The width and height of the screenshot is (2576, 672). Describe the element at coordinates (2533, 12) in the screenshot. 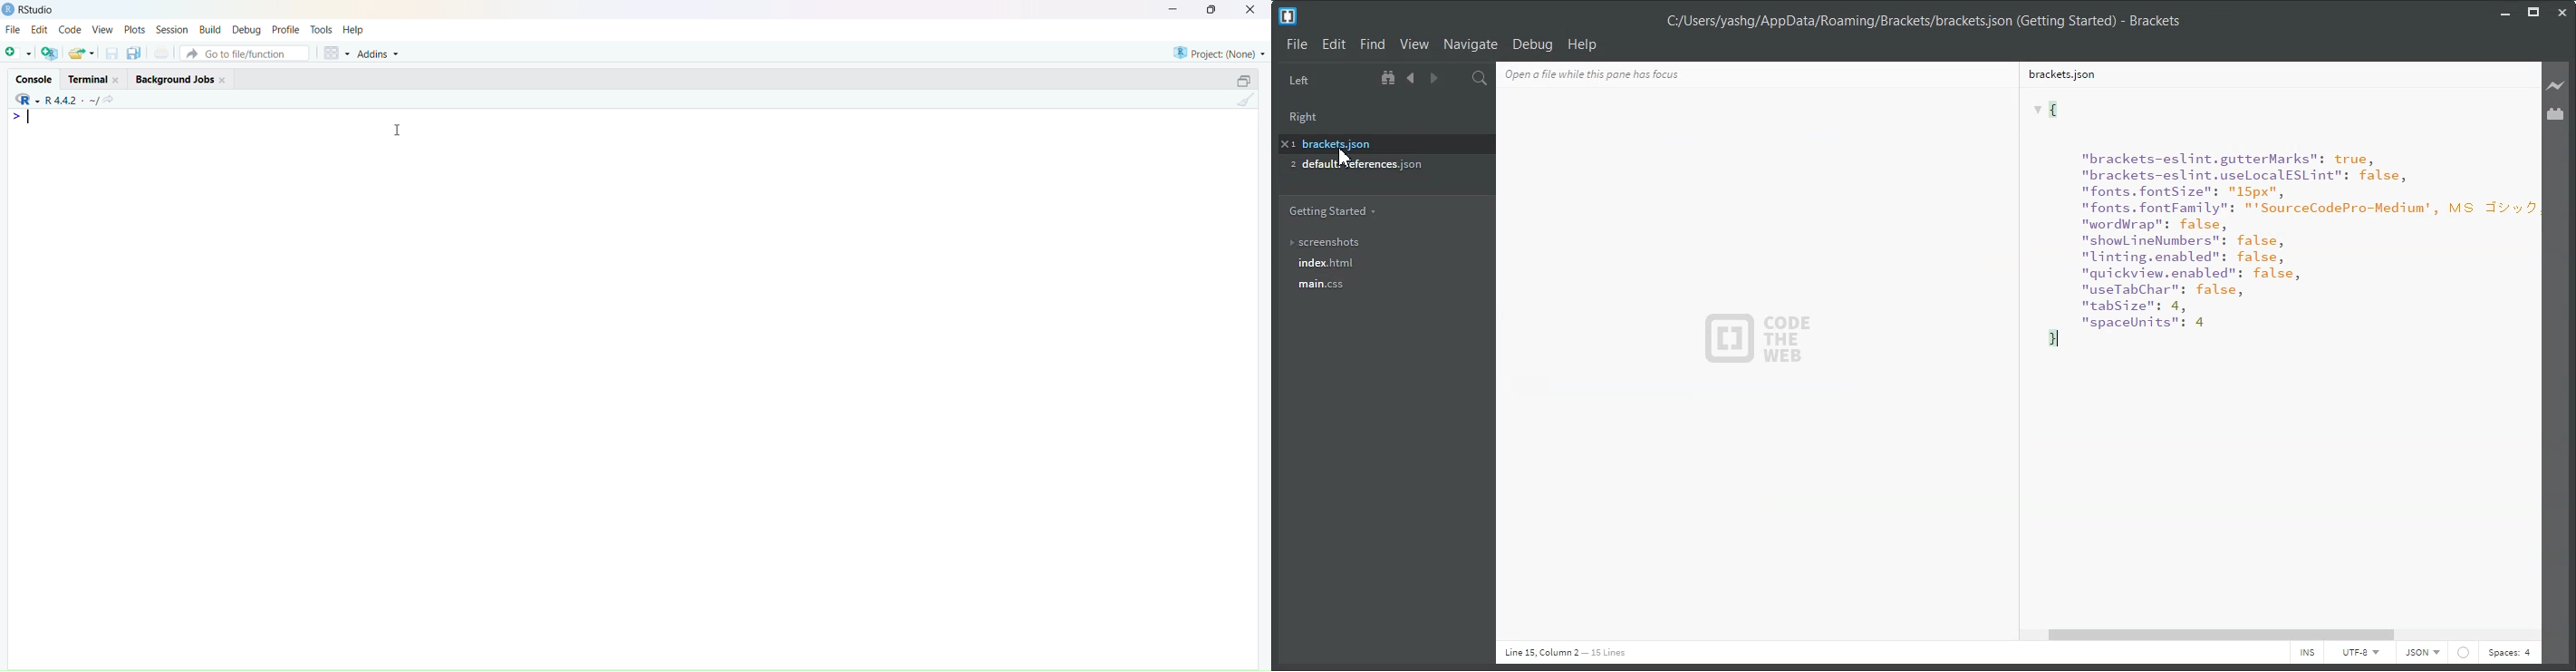

I see `Maximize` at that location.